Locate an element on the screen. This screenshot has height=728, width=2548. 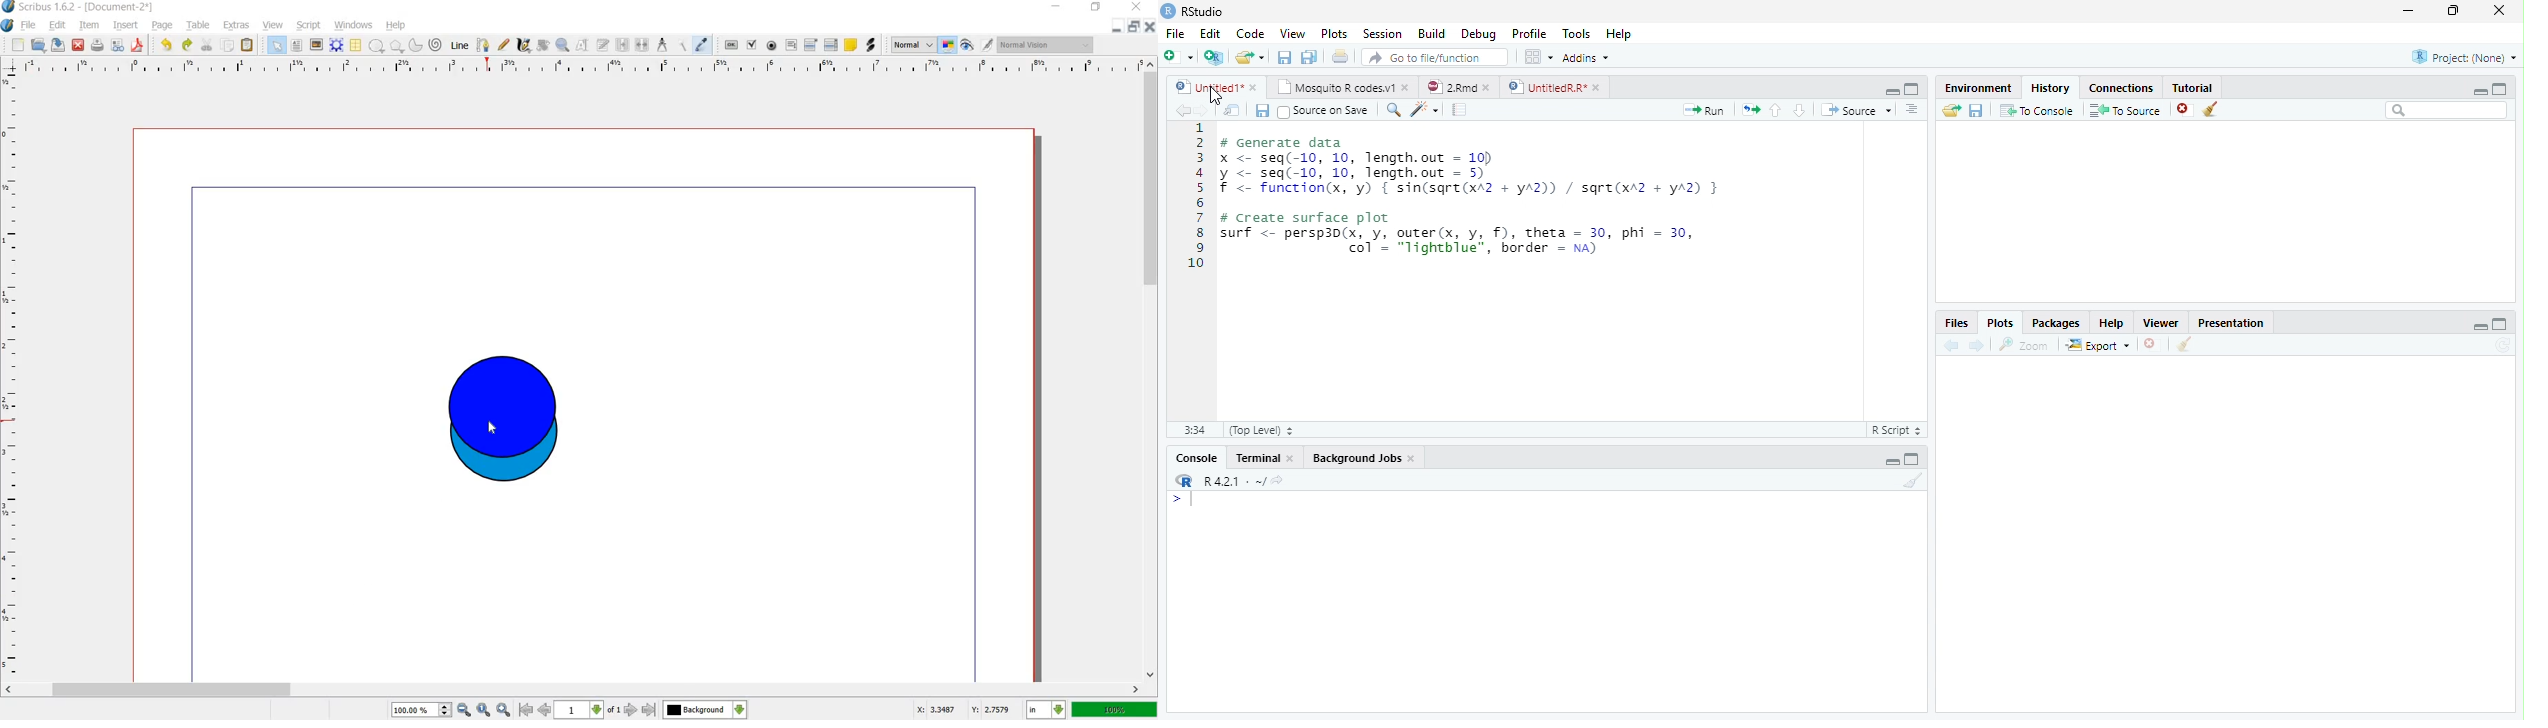
Background Jobs is located at coordinates (1357, 458).